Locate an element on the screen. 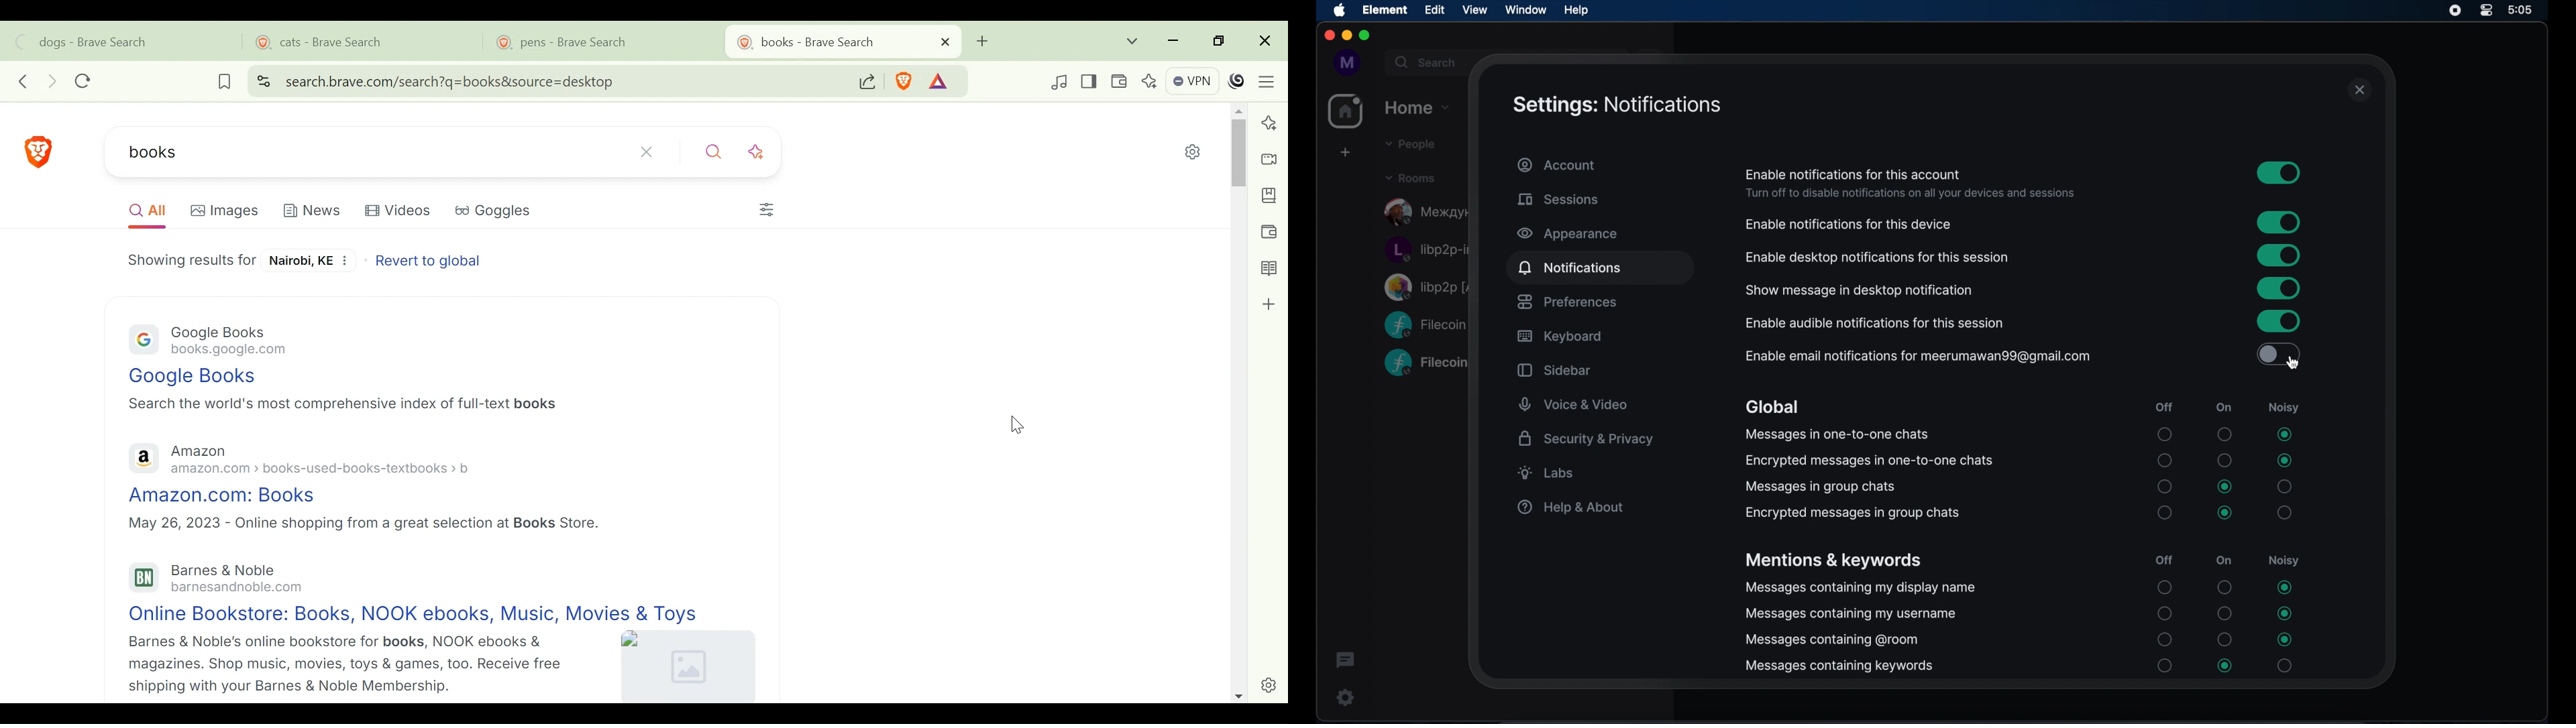 The image size is (2576, 728). toggle button is located at coordinates (2279, 255).